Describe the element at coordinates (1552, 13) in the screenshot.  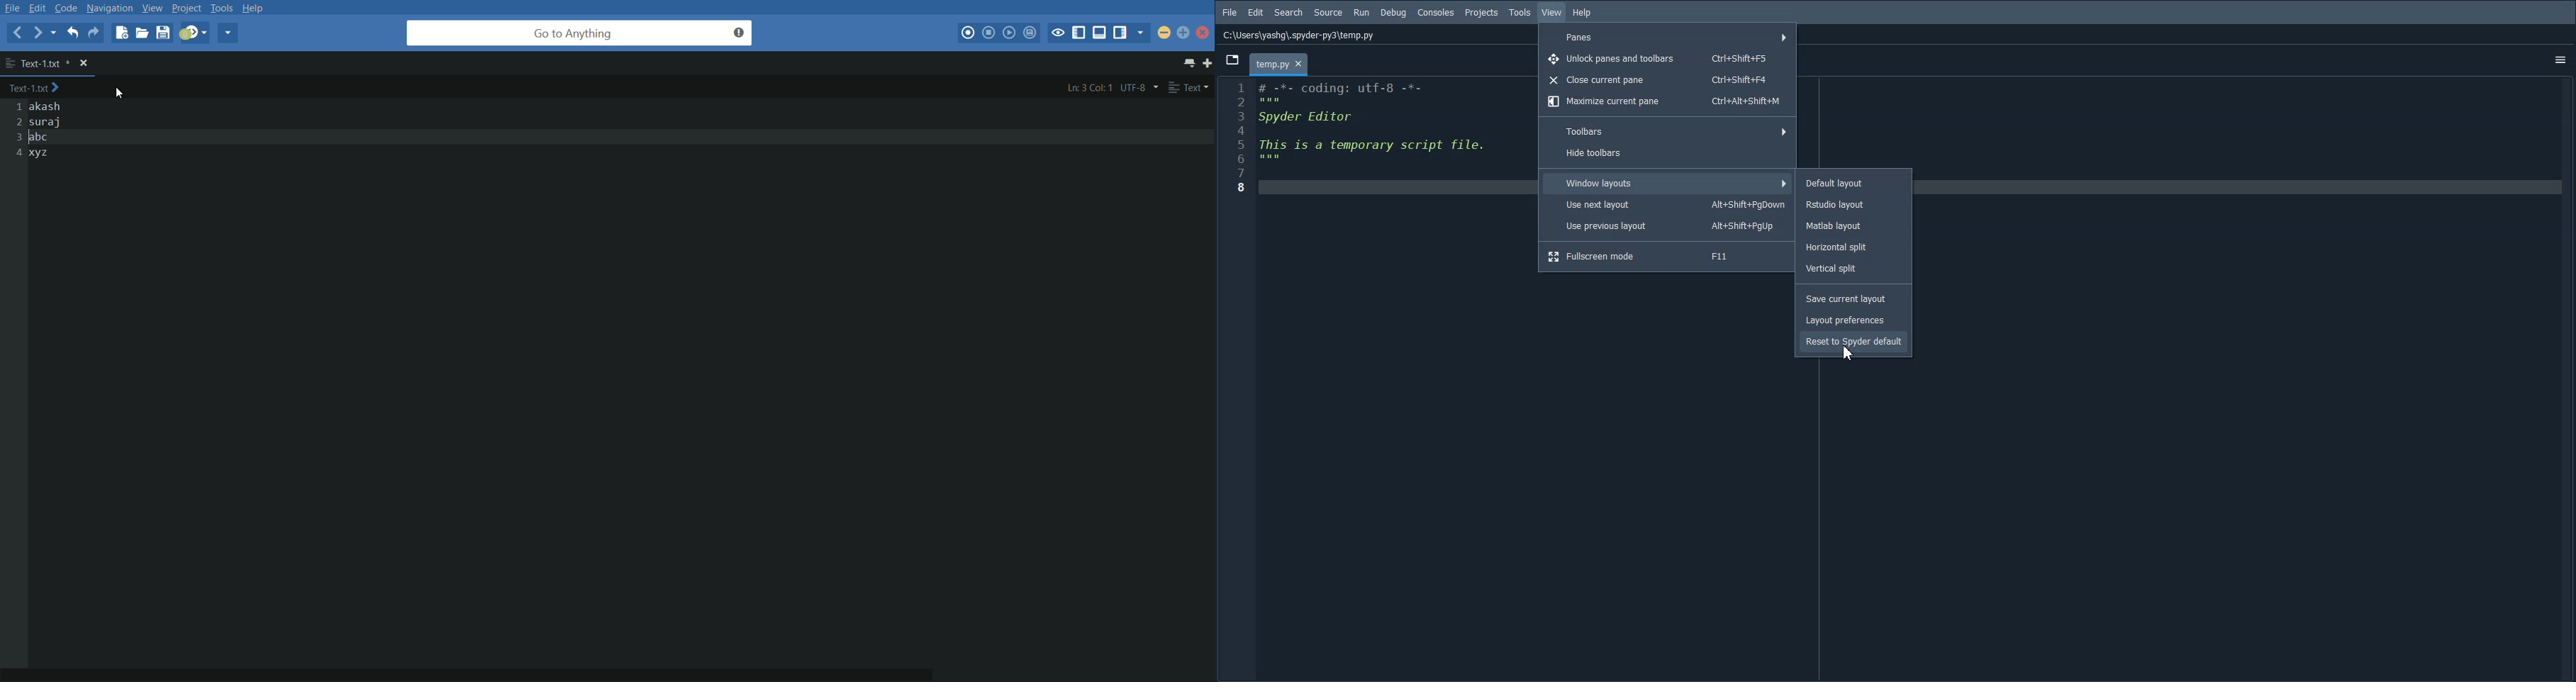
I see `View` at that location.